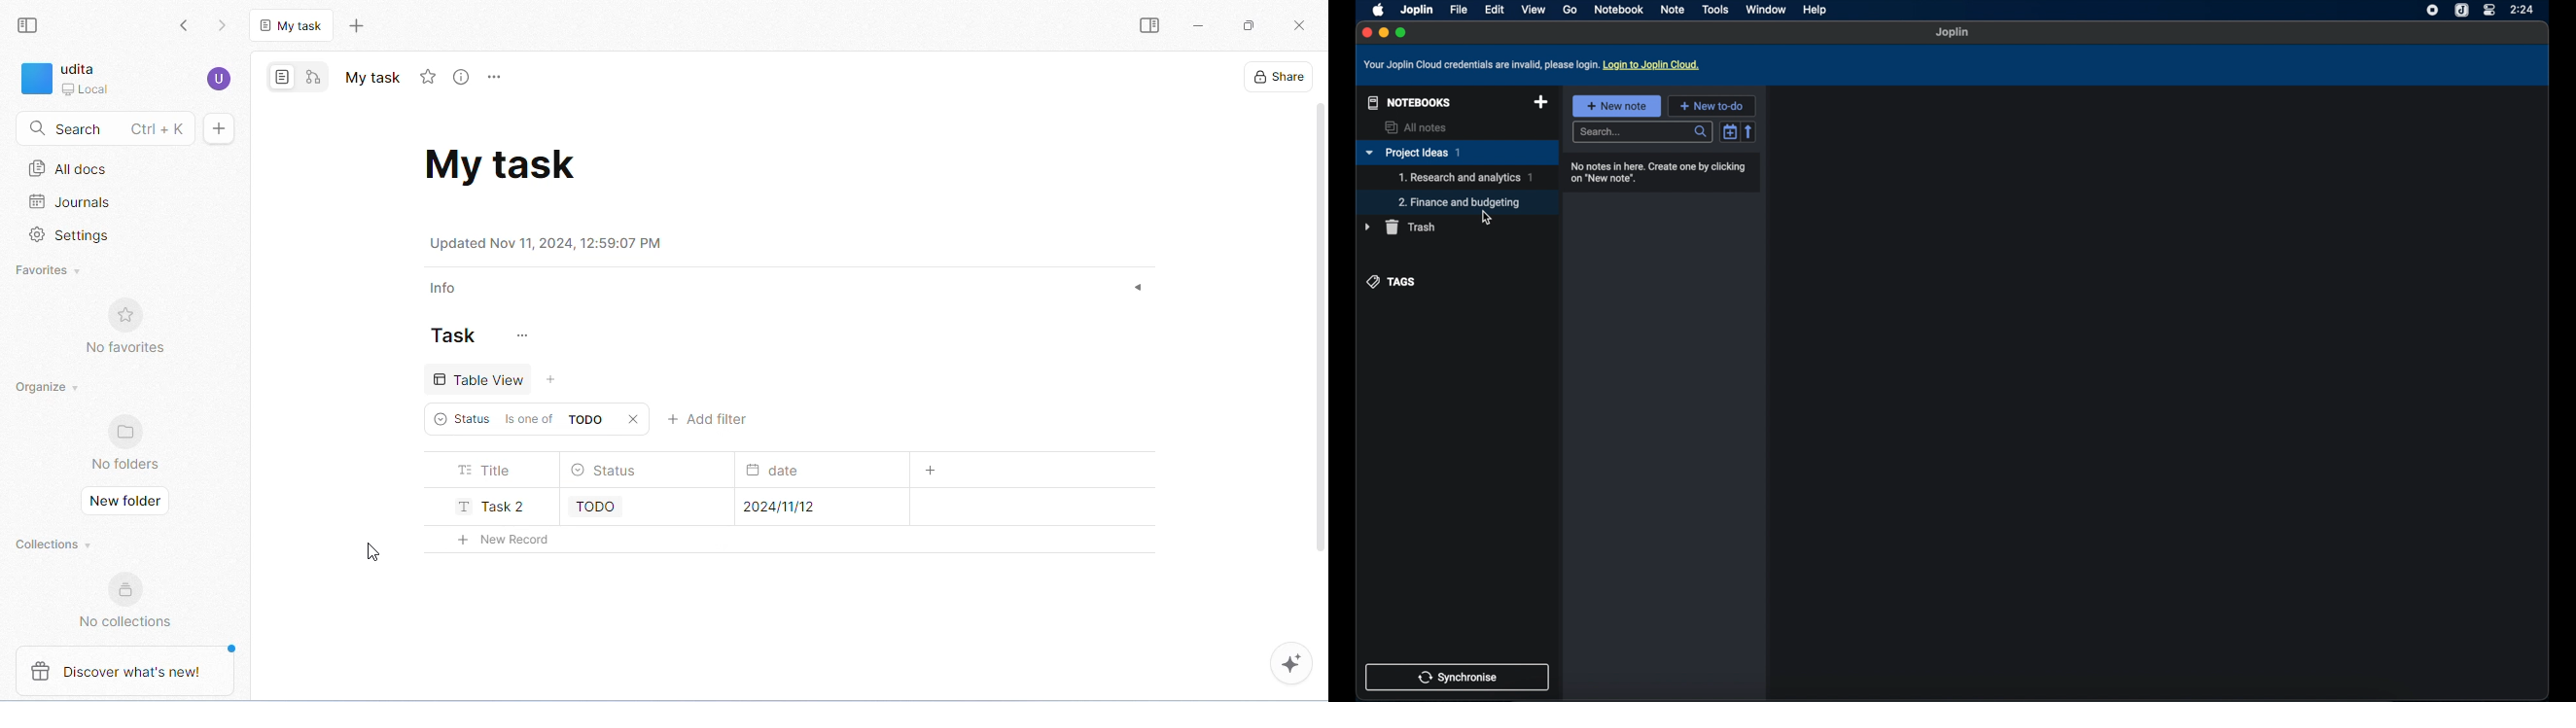  What do you see at coordinates (1320, 338) in the screenshot?
I see `vertical scroll bar` at bounding box center [1320, 338].